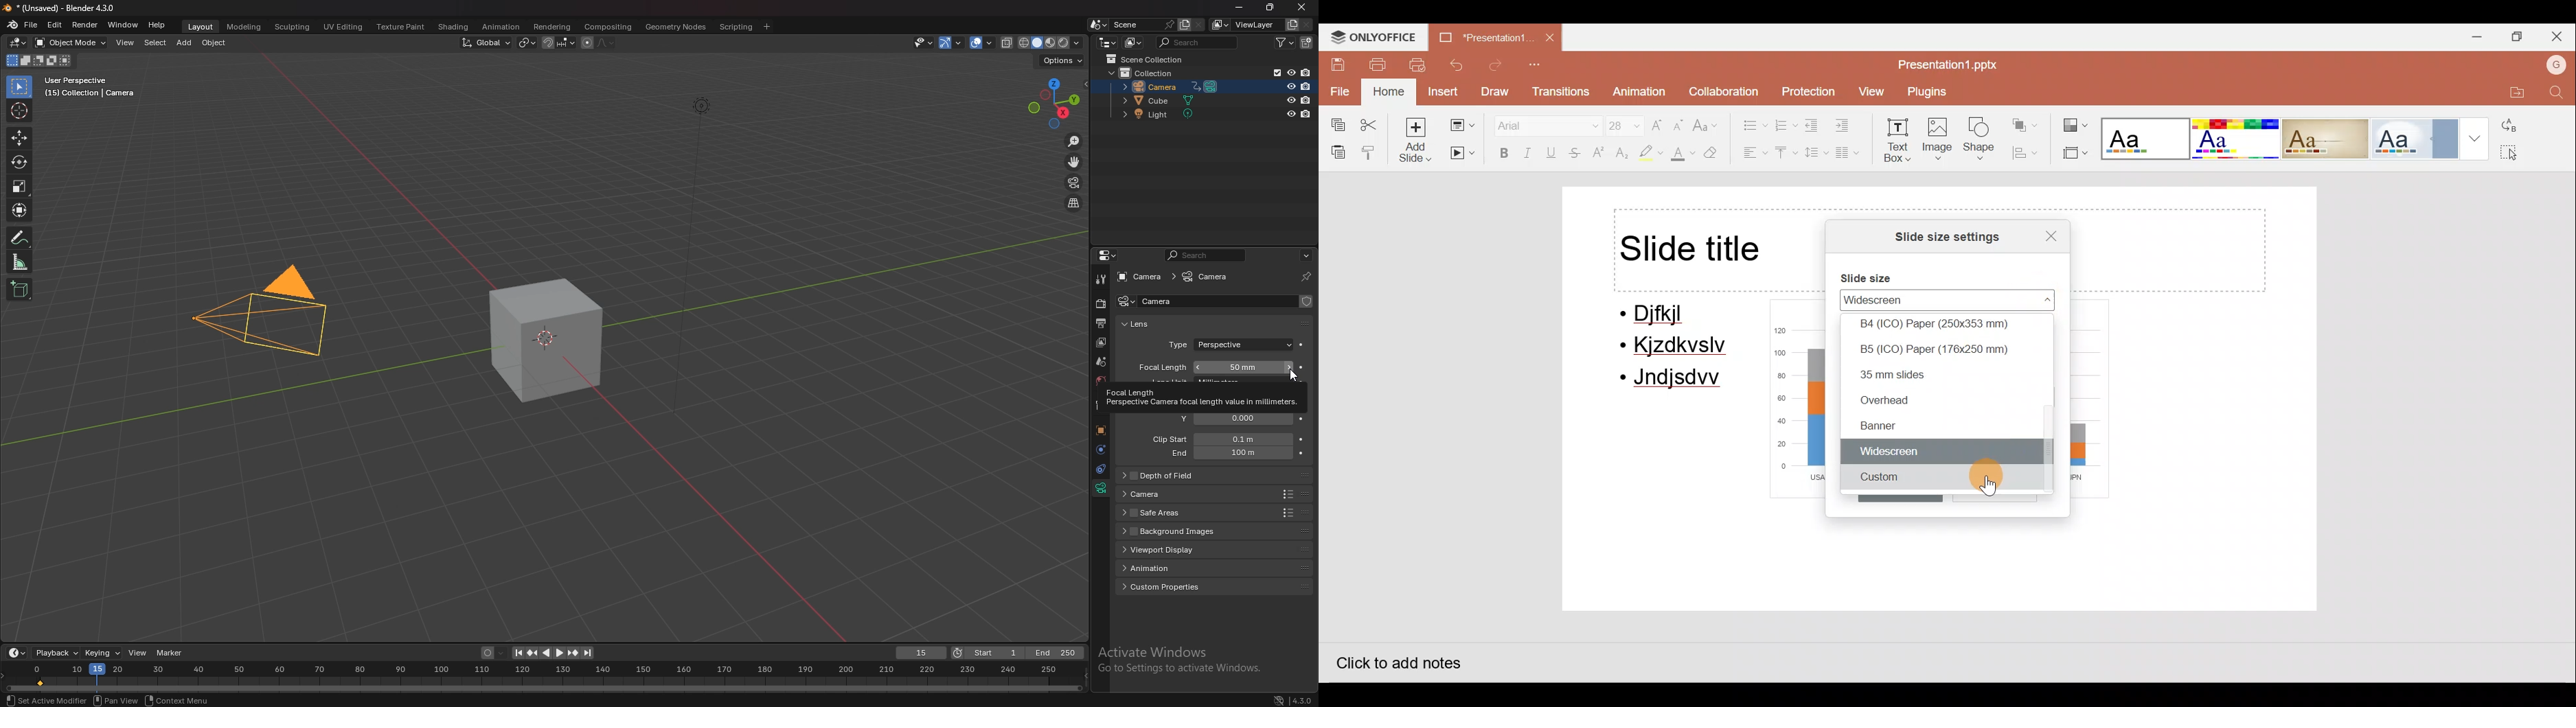  What do you see at coordinates (1288, 494) in the screenshot?
I see `` at bounding box center [1288, 494].